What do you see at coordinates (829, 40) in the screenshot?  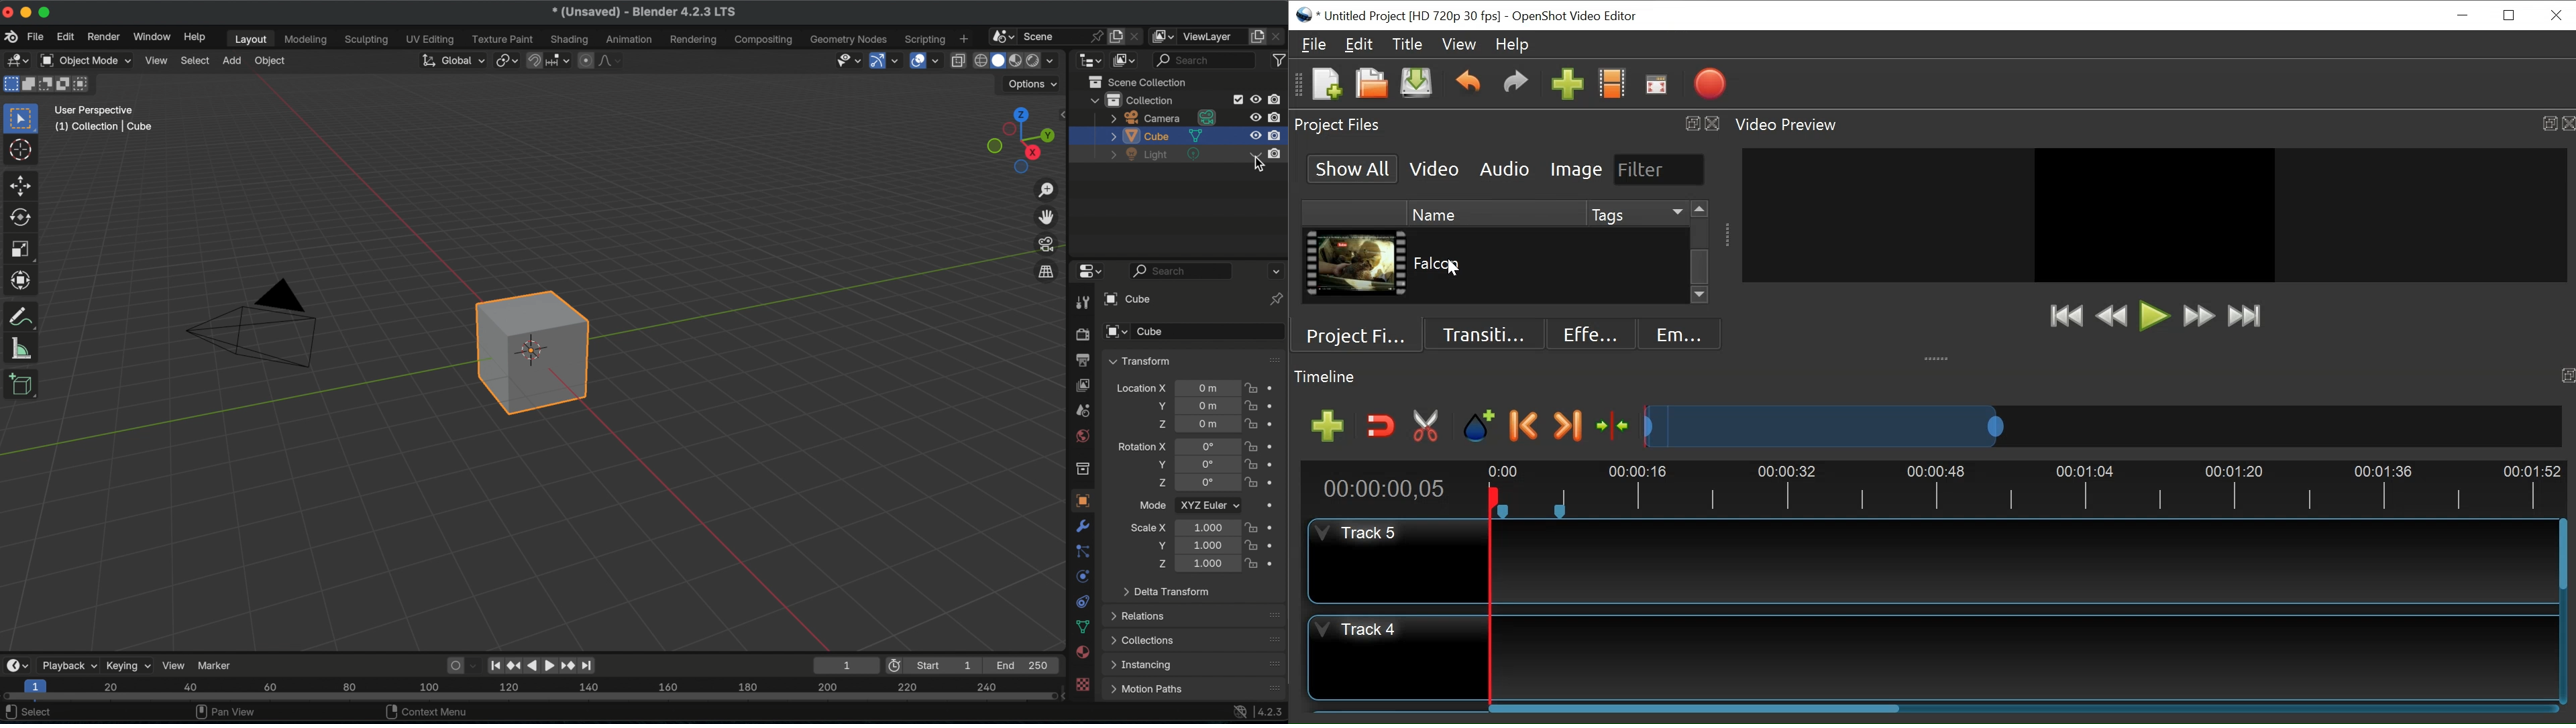 I see `geometry nodes` at bounding box center [829, 40].